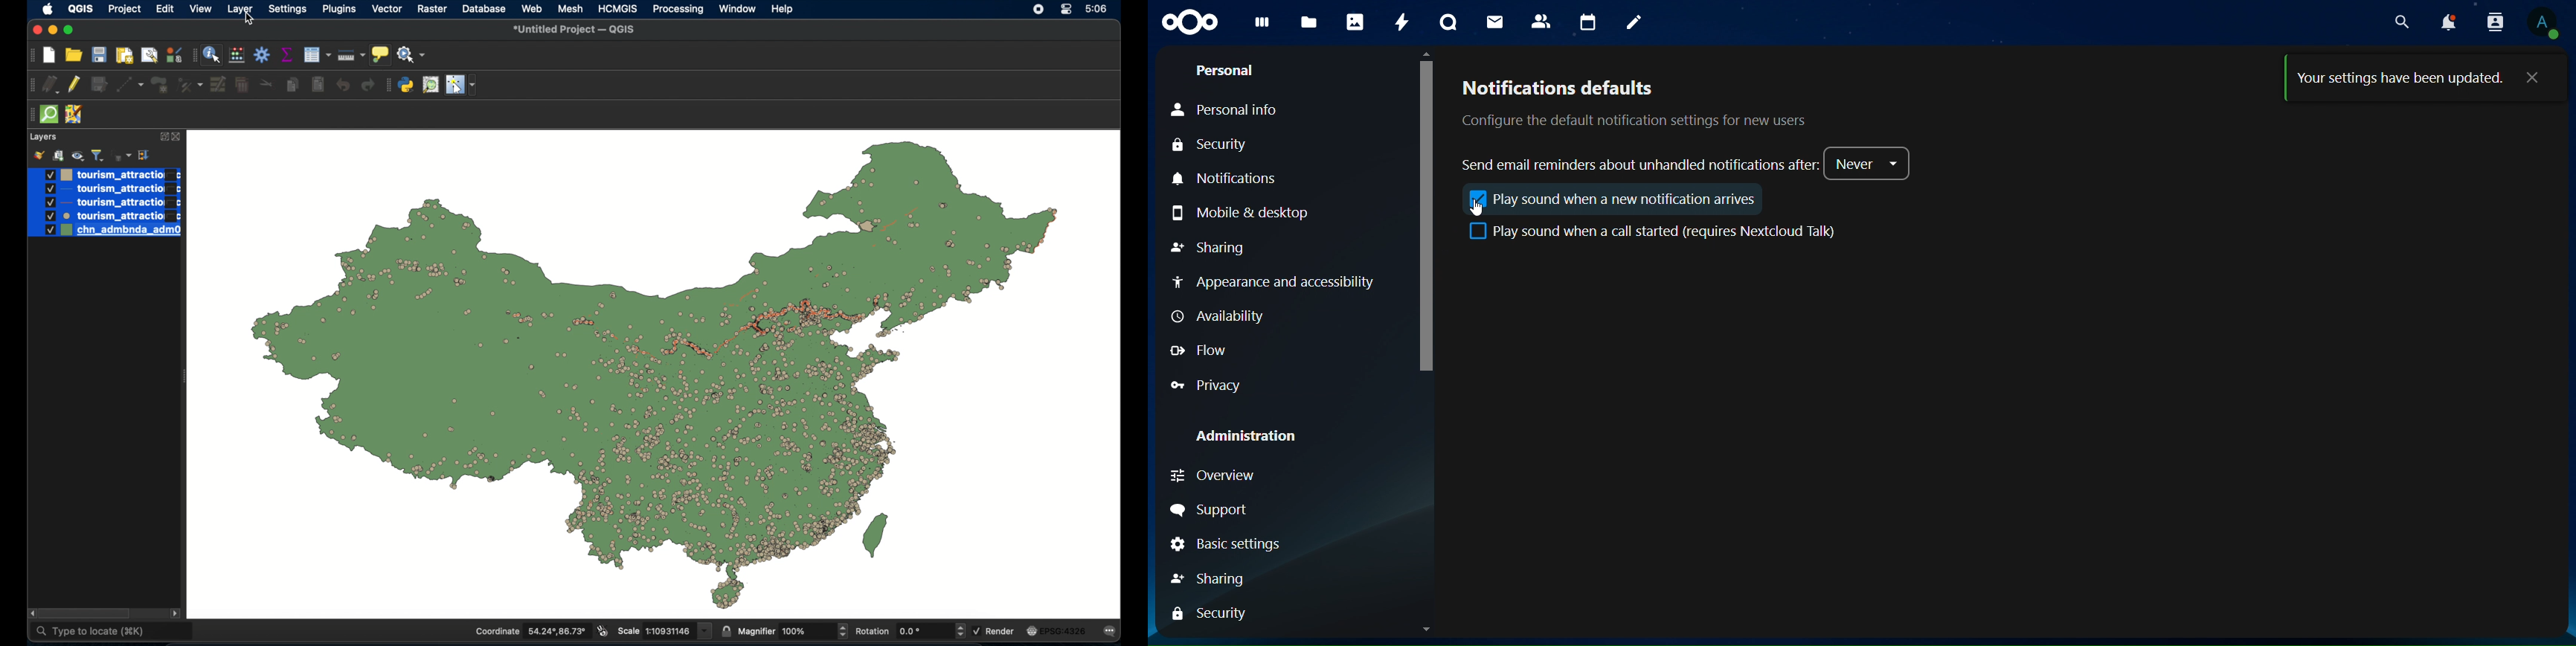  I want to click on search contacts, so click(2491, 22).